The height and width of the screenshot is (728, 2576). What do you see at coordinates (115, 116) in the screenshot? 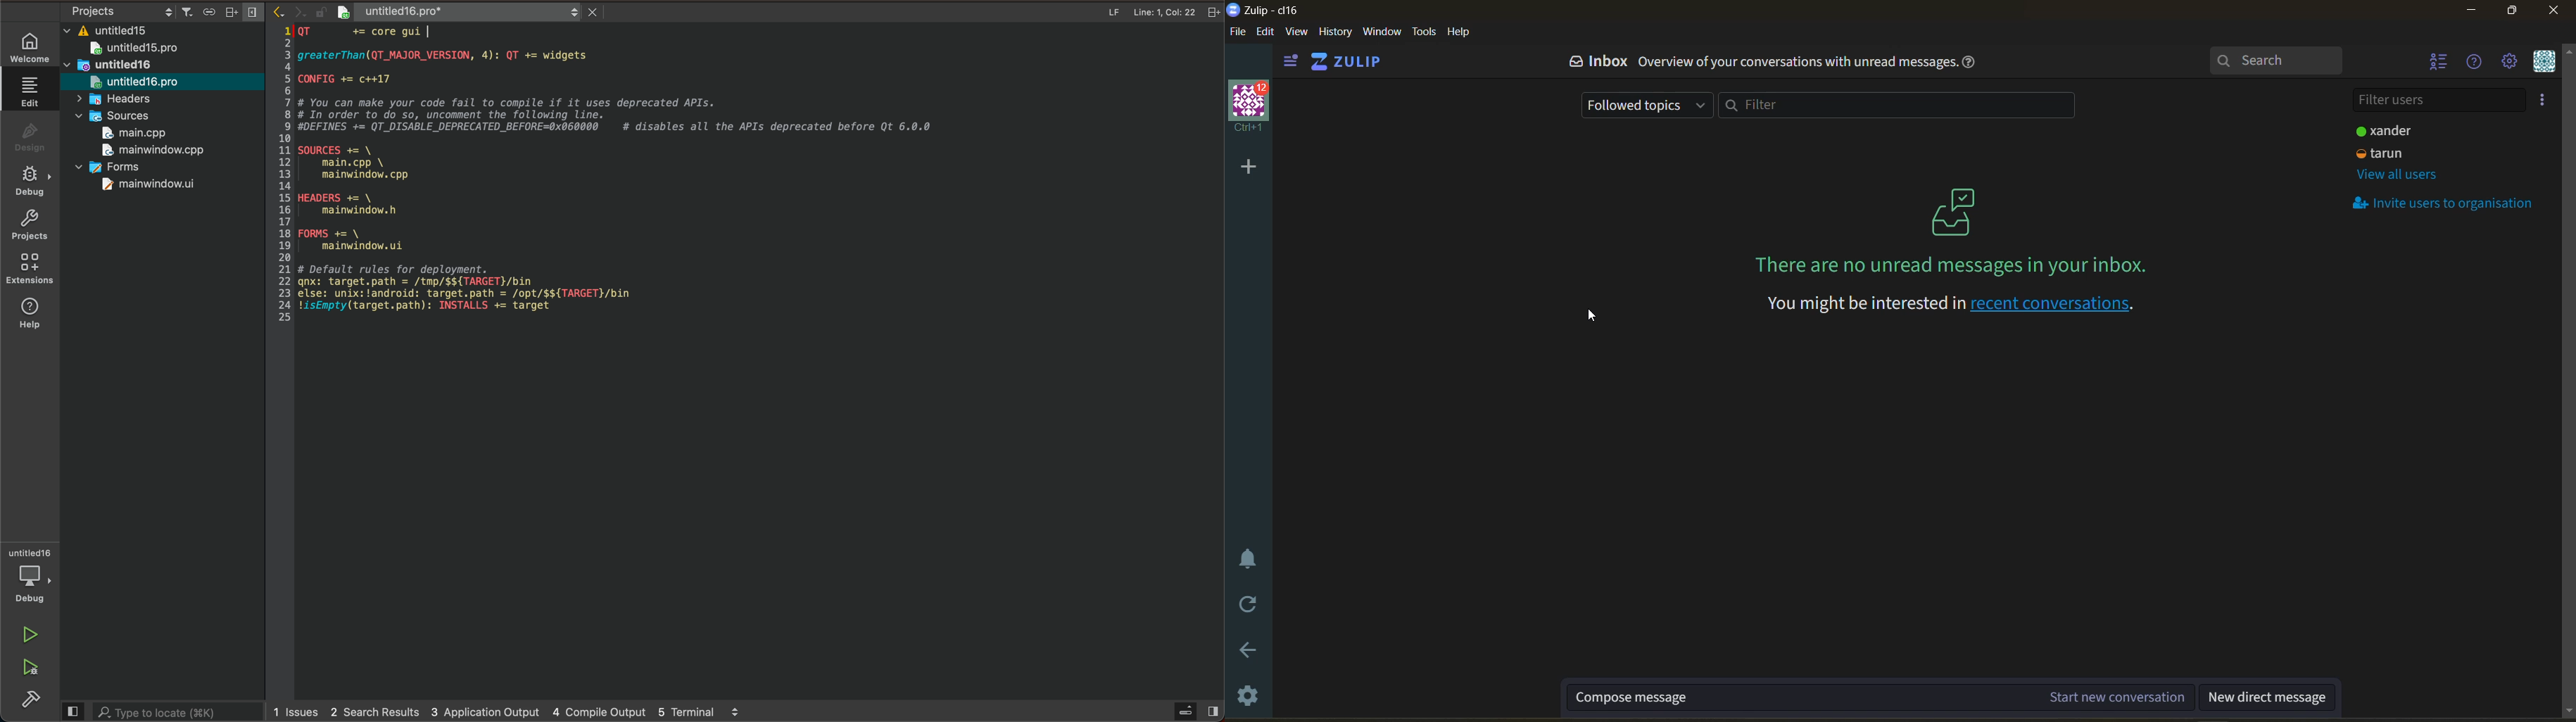
I see `sources` at bounding box center [115, 116].